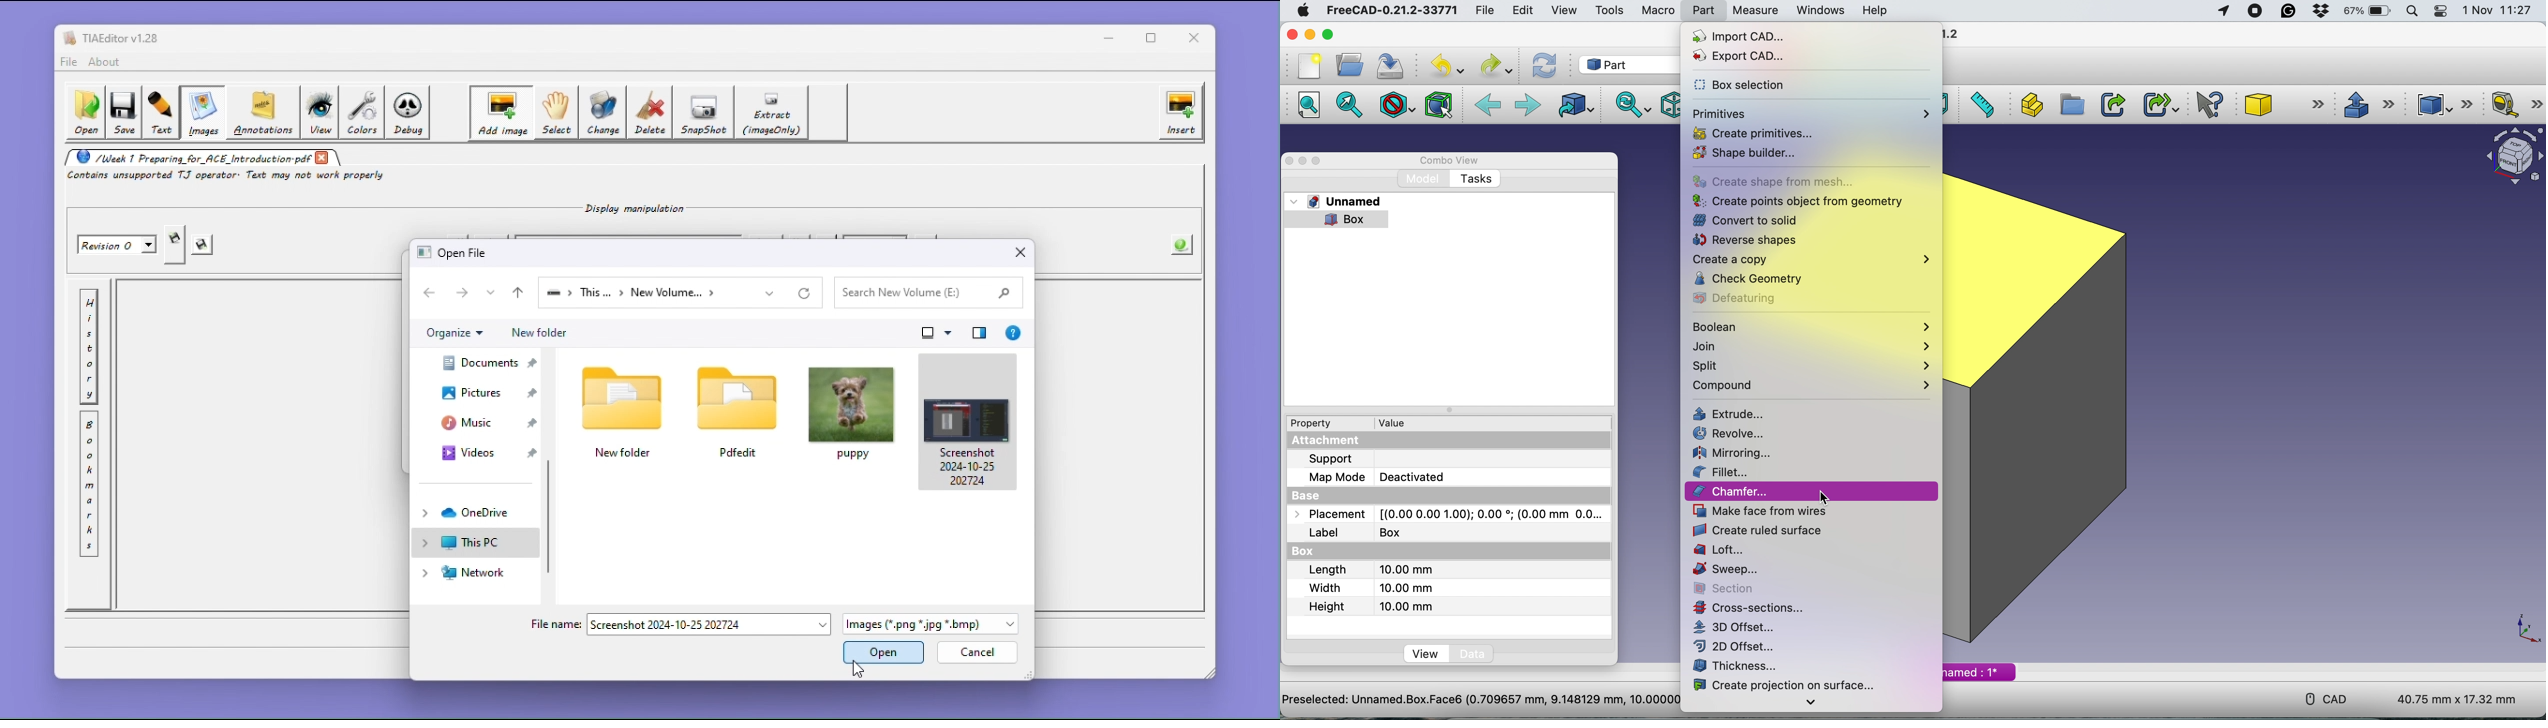  Describe the element at coordinates (1737, 666) in the screenshot. I see `thickness` at that location.